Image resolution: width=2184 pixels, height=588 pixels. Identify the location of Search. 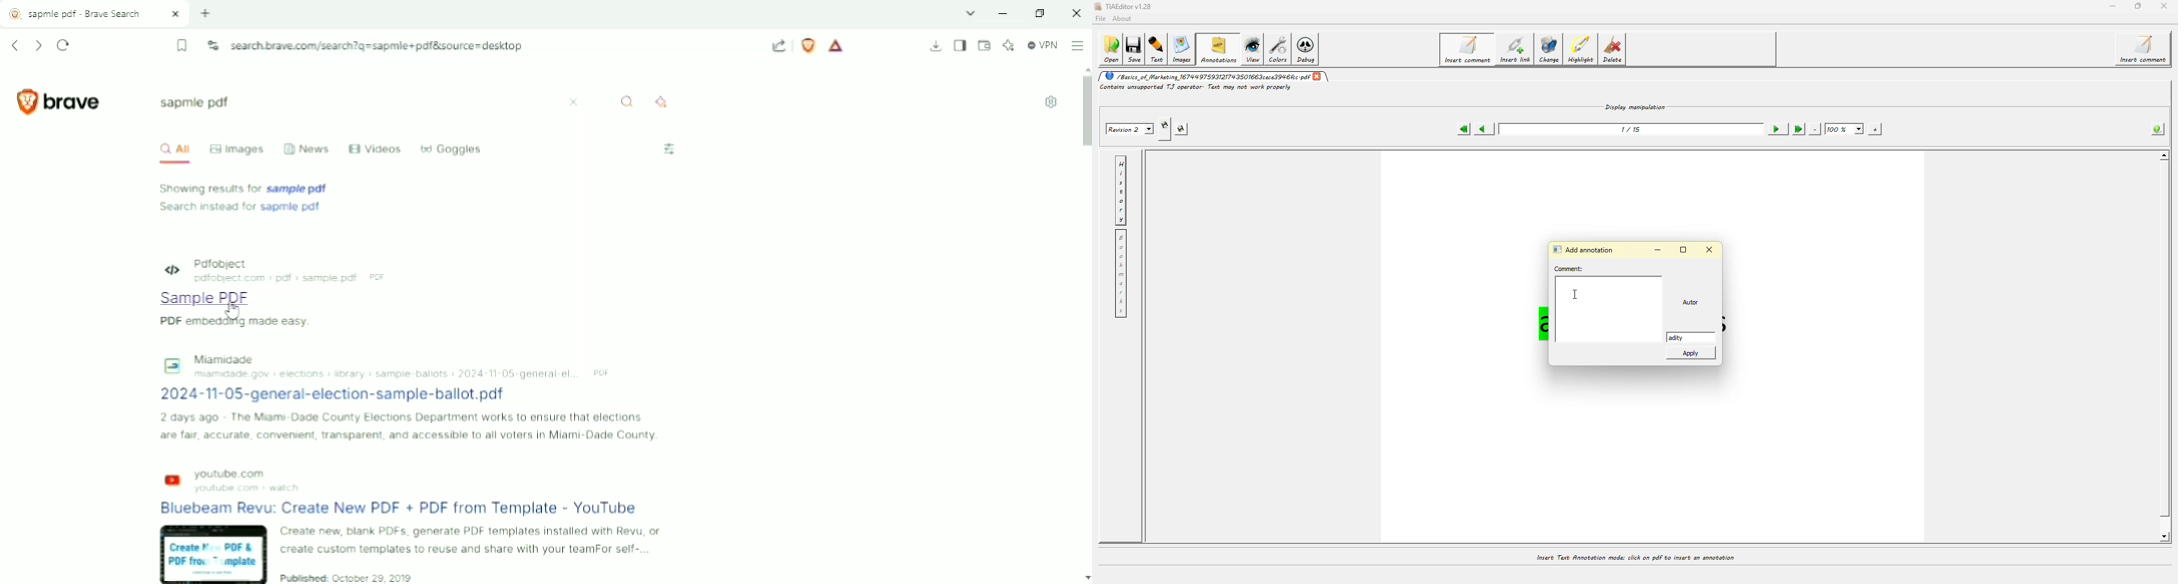
(628, 101).